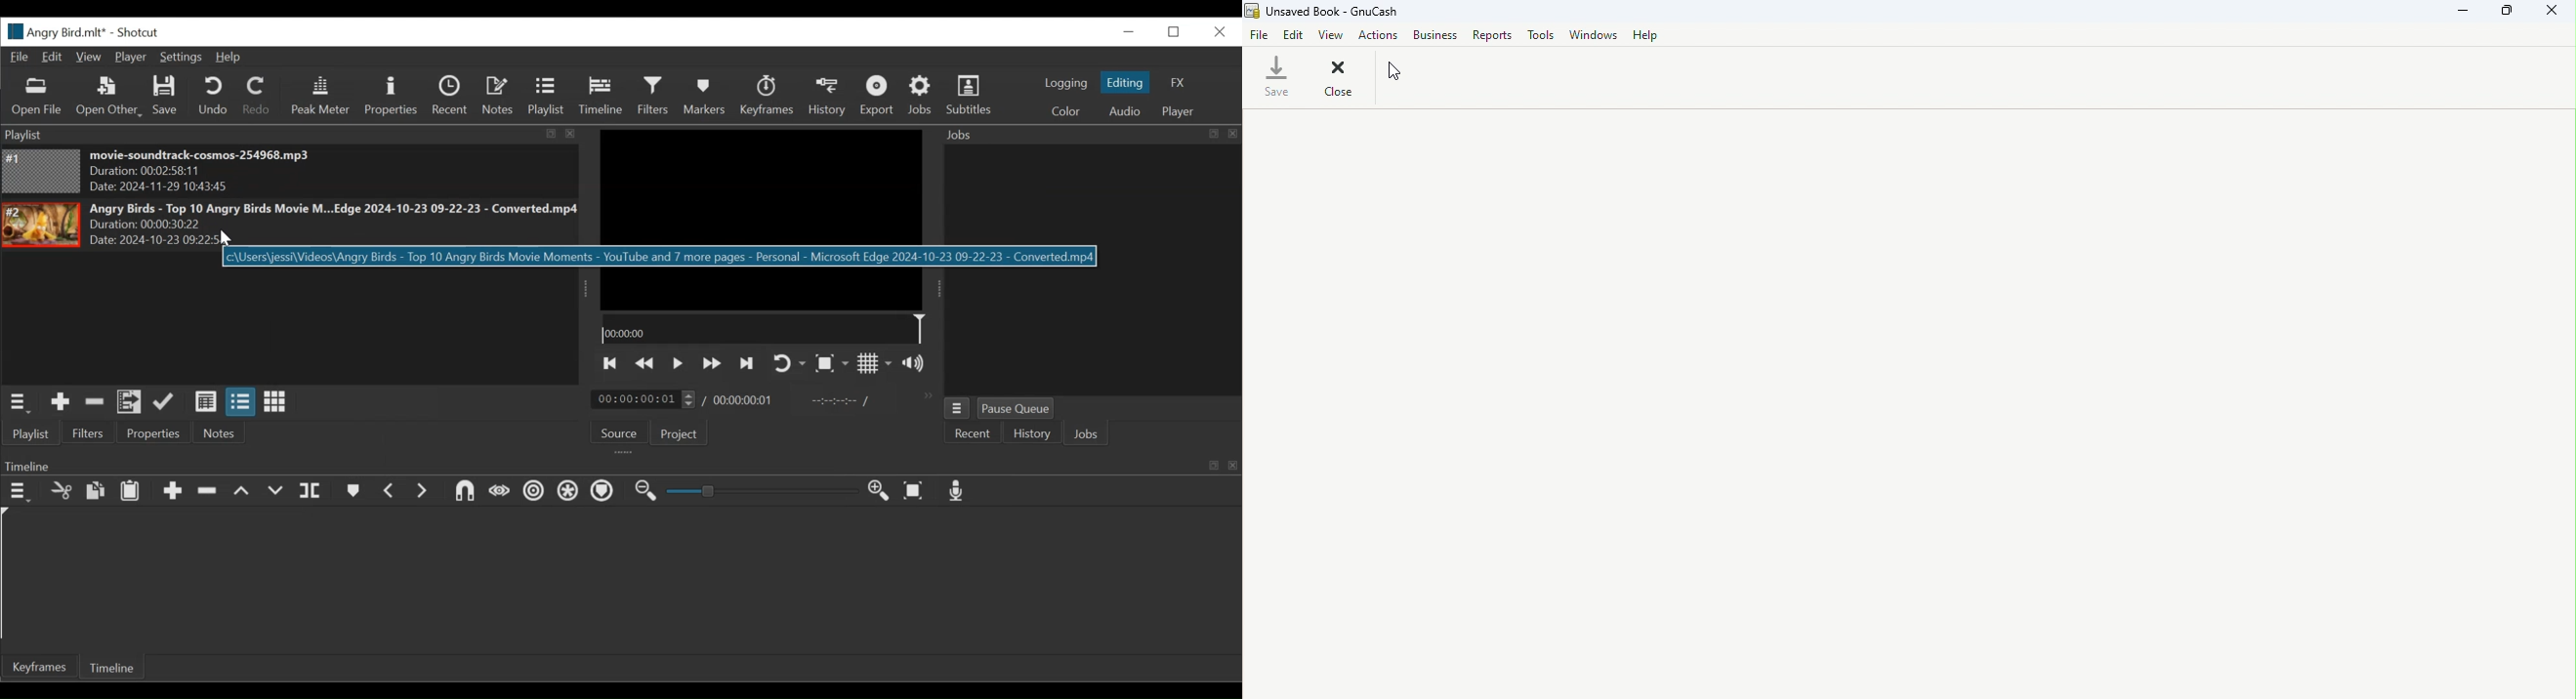 Image resolution: width=2576 pixels, height=700 pixels. Describe the element at coordinates (570, 493) in the screenshot. I see `Ripple all tracks` at that location.